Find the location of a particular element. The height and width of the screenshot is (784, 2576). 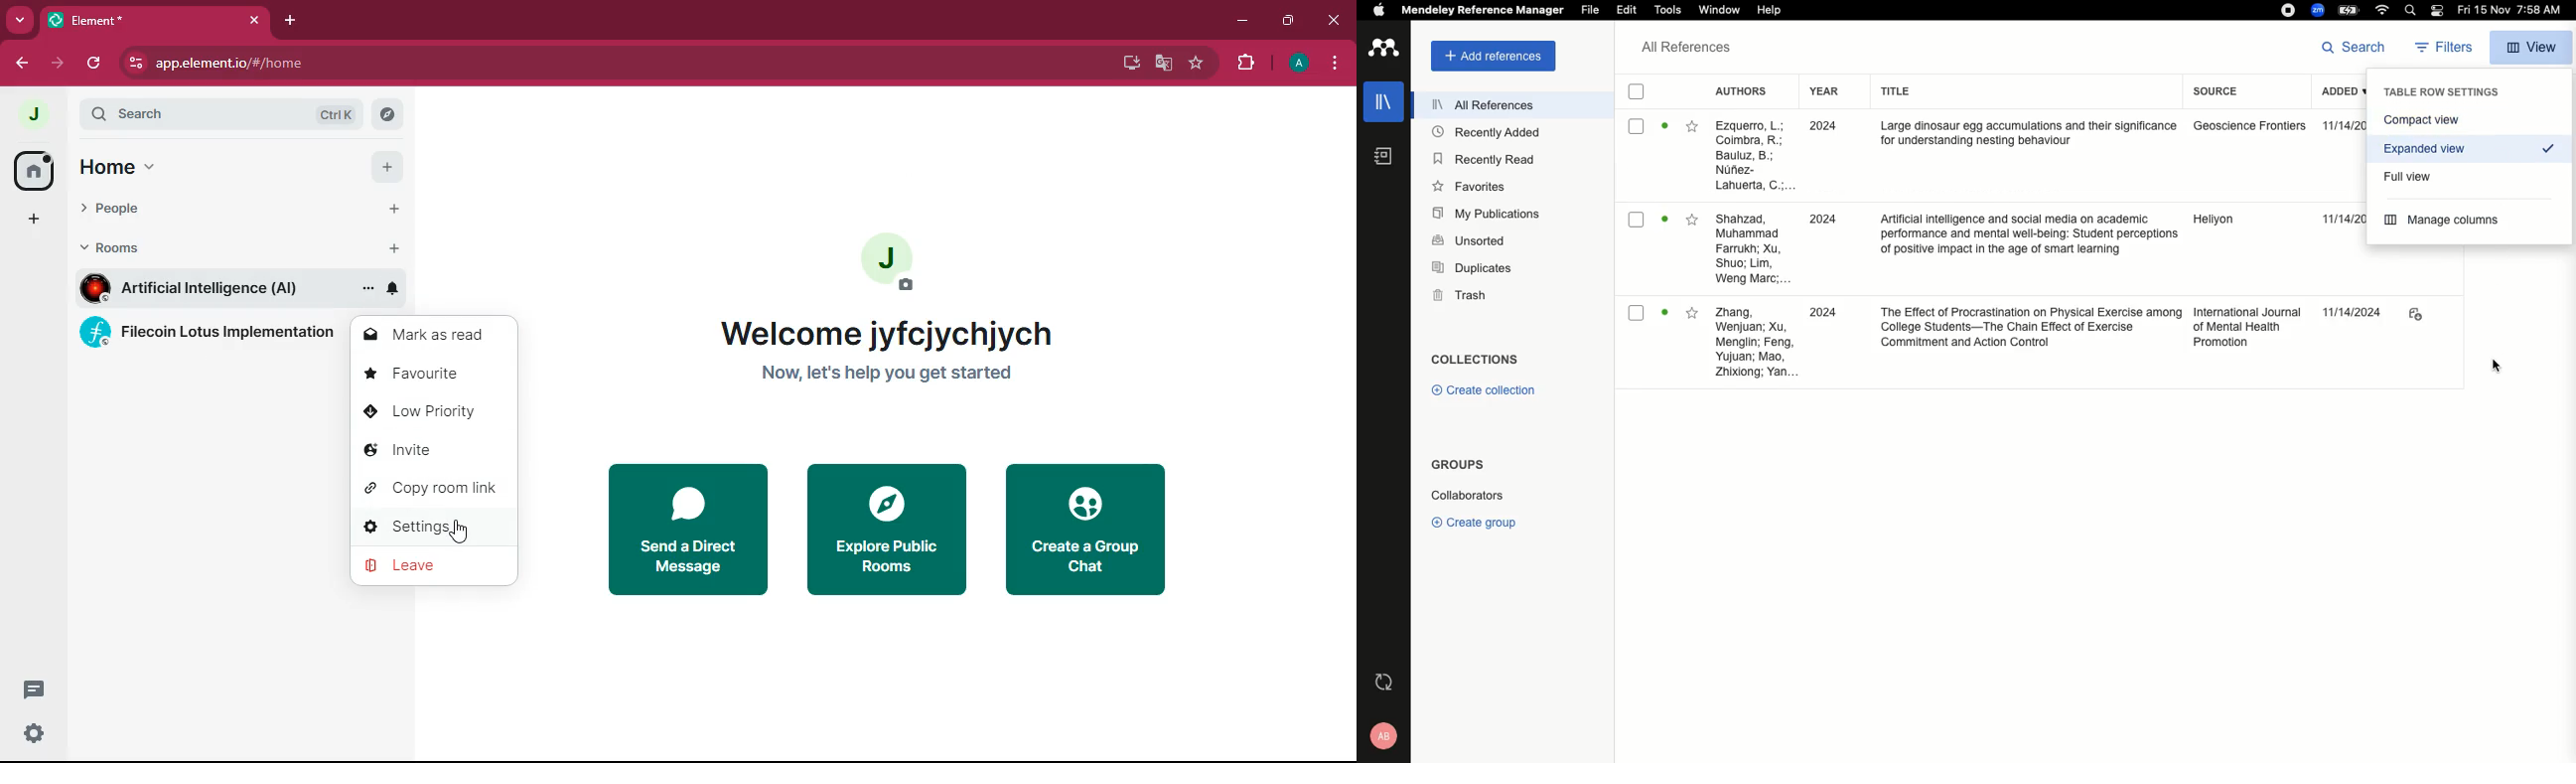

2024 is located at coordinates (1820, 128).